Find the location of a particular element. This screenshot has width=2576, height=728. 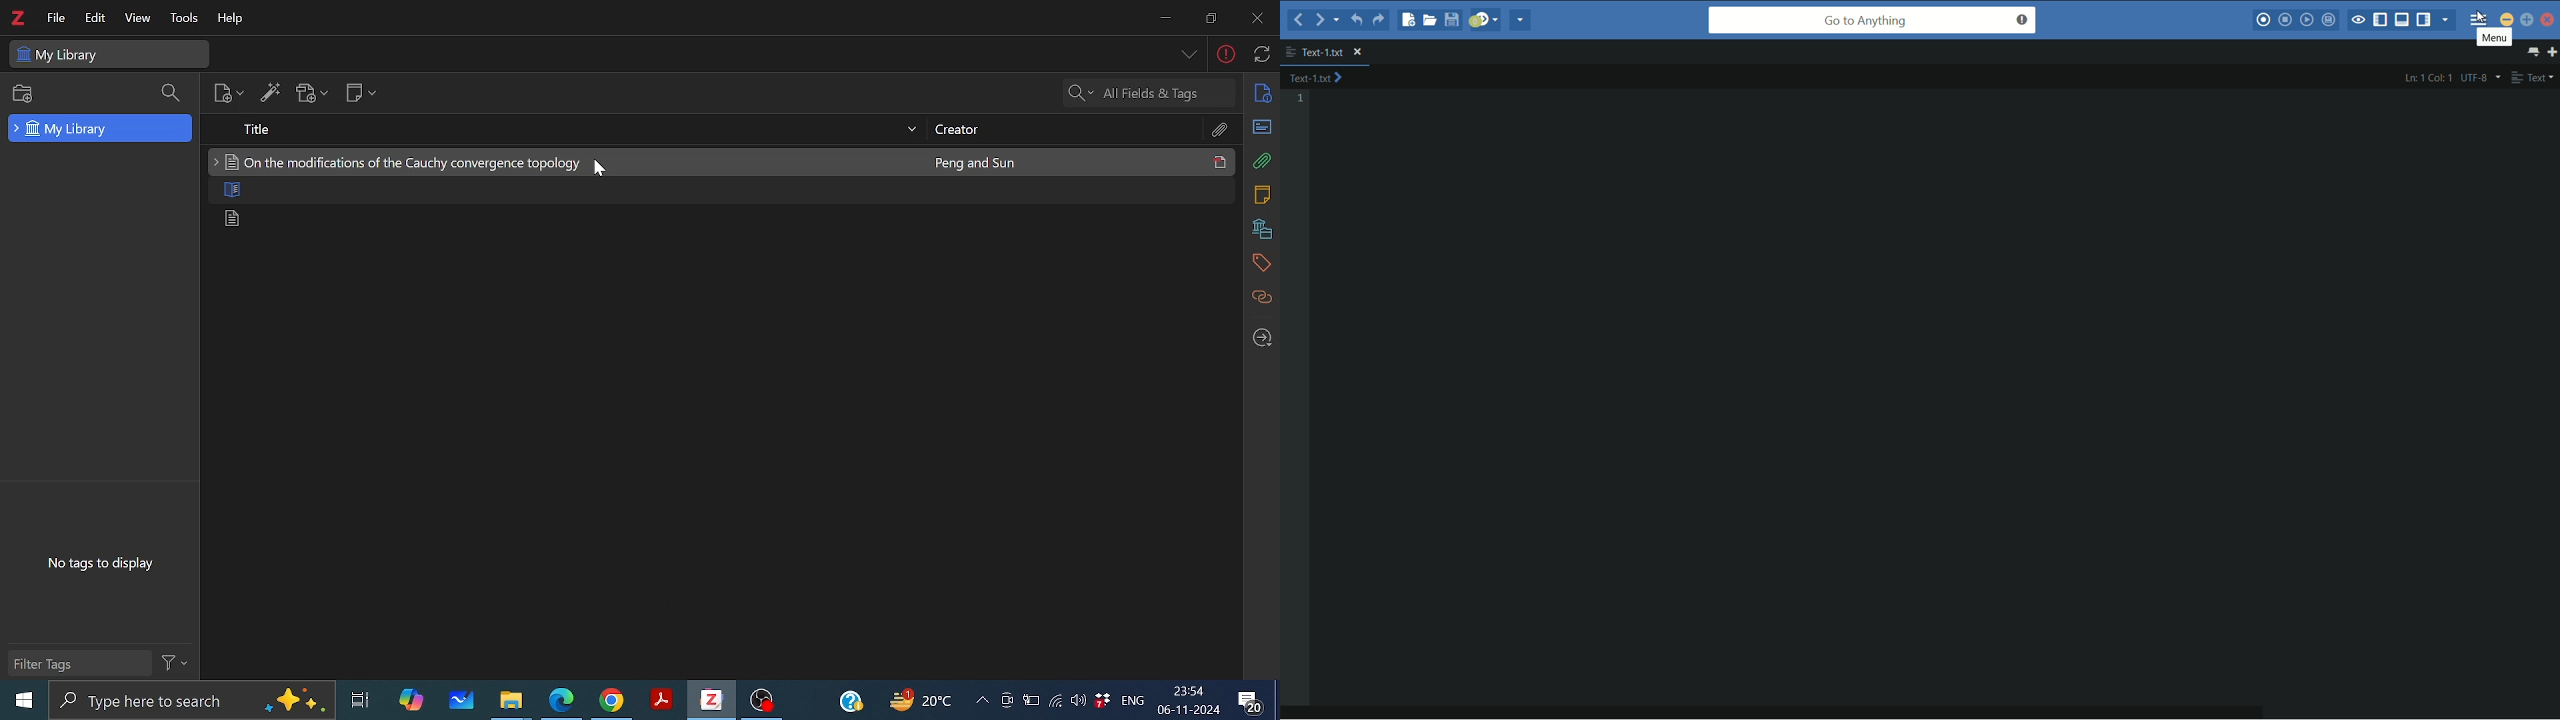

OBS studio is located at coordinates (762, 702).